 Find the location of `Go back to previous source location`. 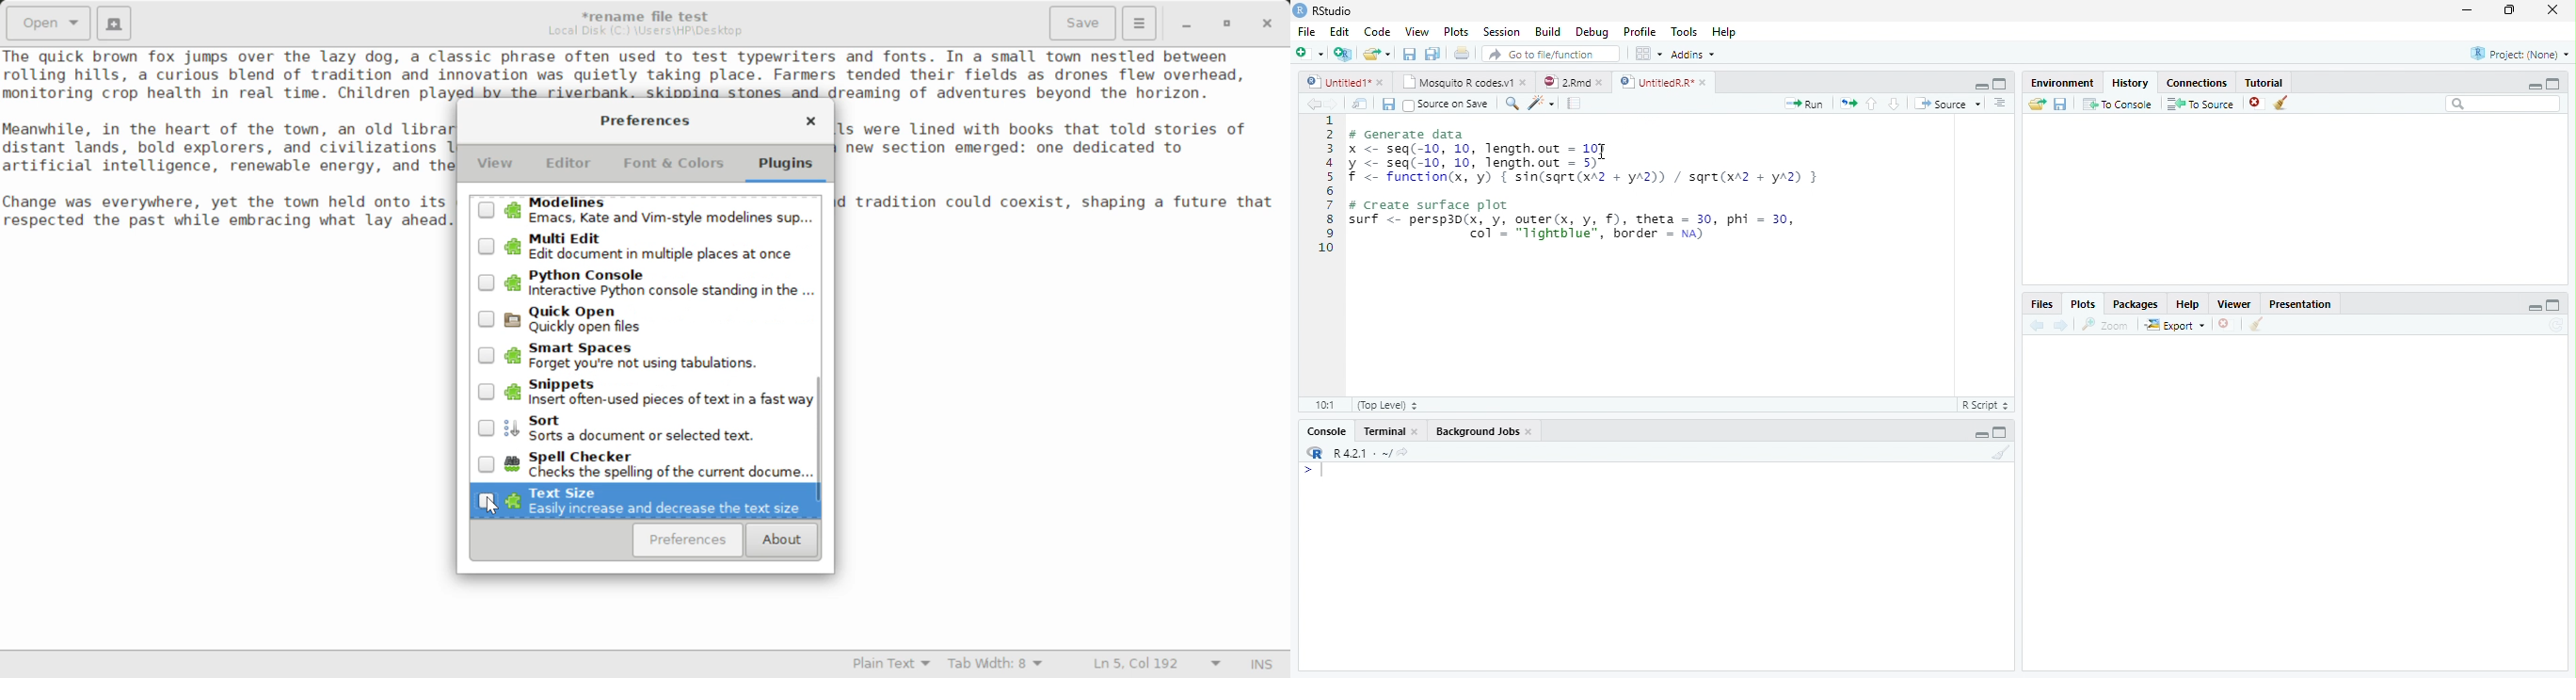

Go back to previous source location is located at coordinates (1313, 104).